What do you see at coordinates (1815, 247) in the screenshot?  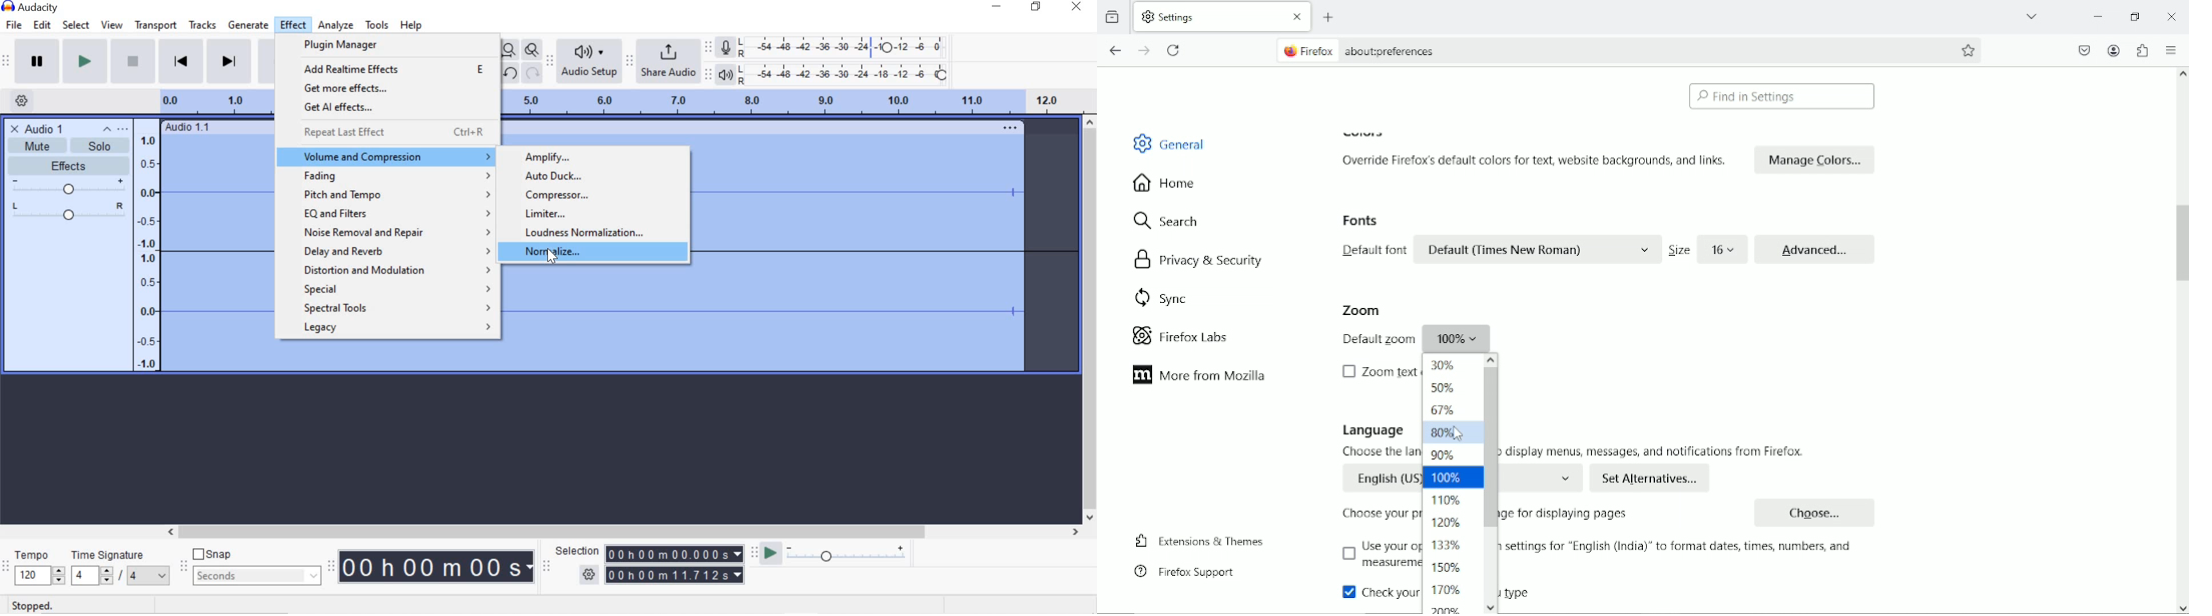 I see `Advanced...` at bounding box center [1815, 247].